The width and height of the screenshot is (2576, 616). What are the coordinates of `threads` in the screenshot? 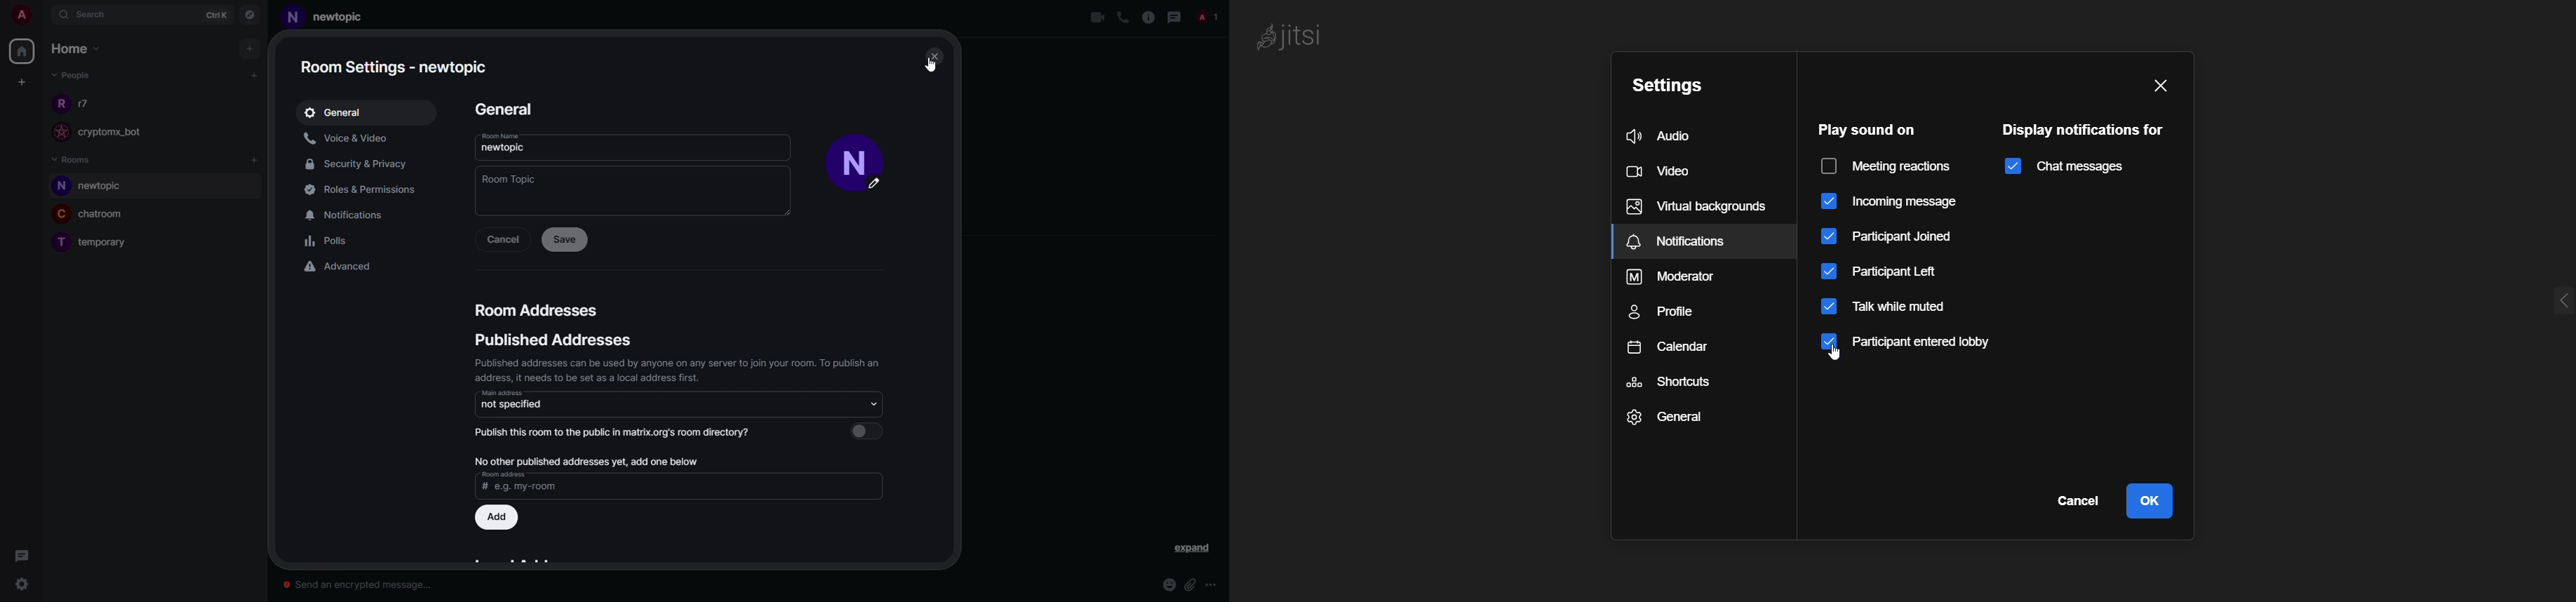 It's located at (22, 555).